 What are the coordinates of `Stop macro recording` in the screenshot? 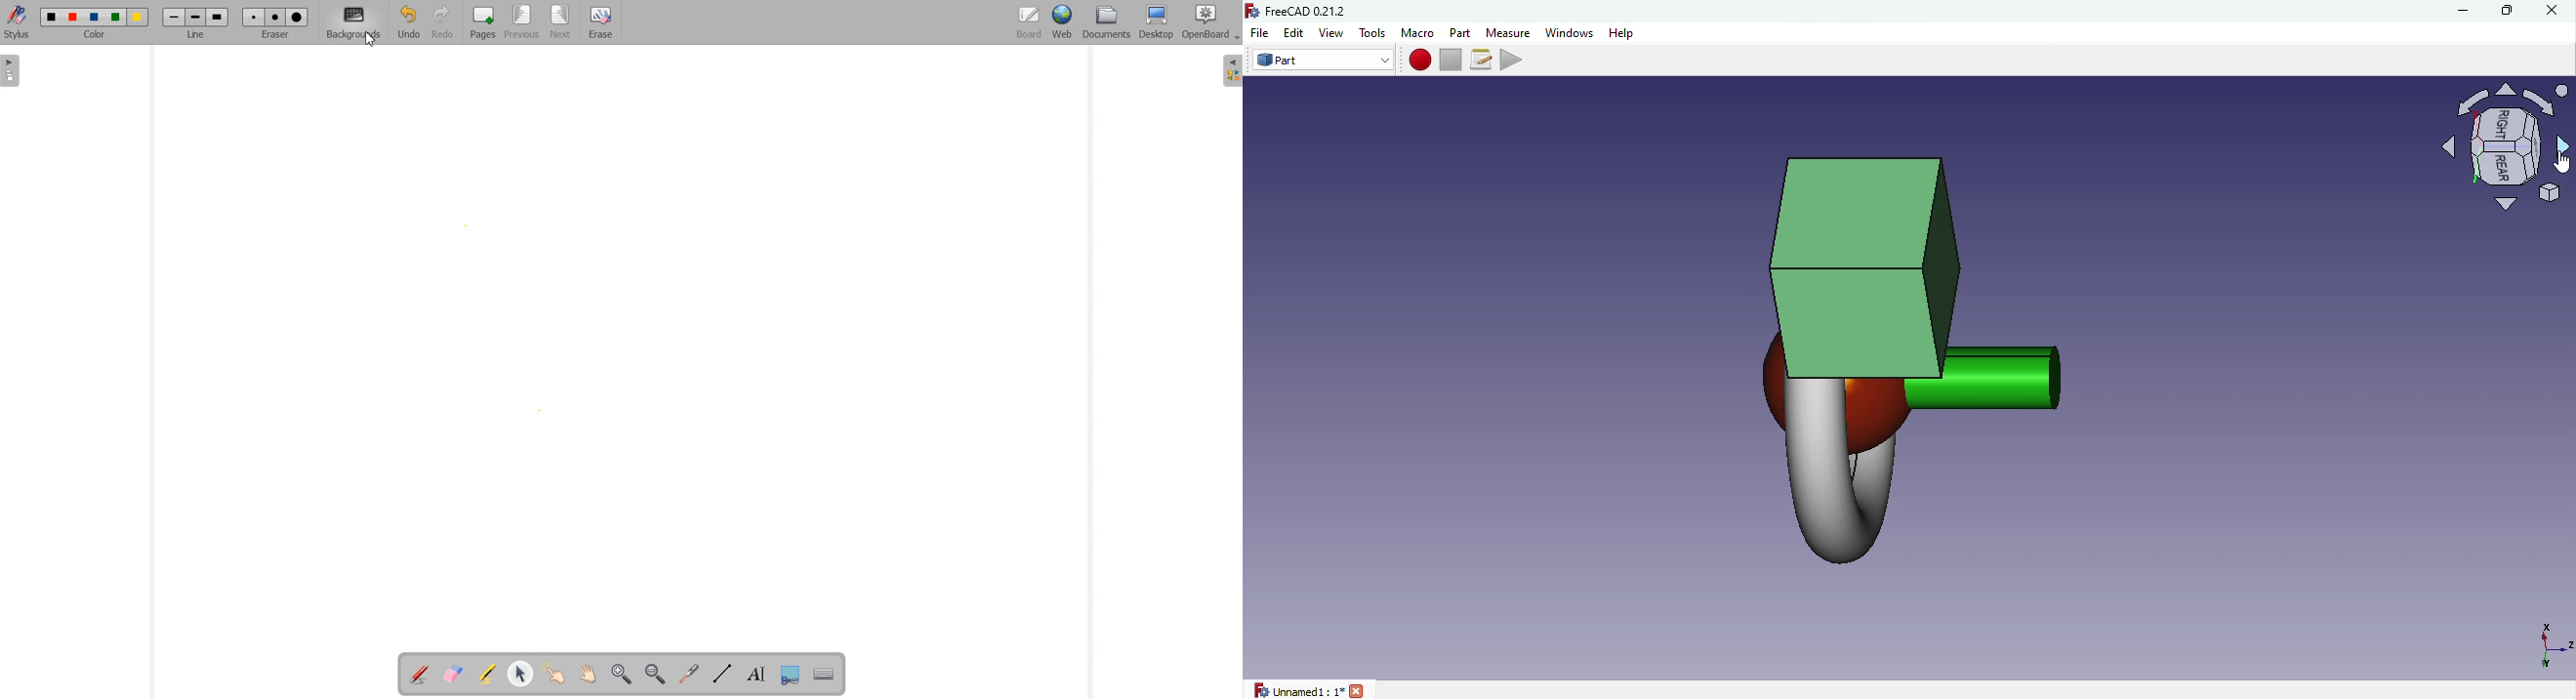 It's located at (1450, 60).